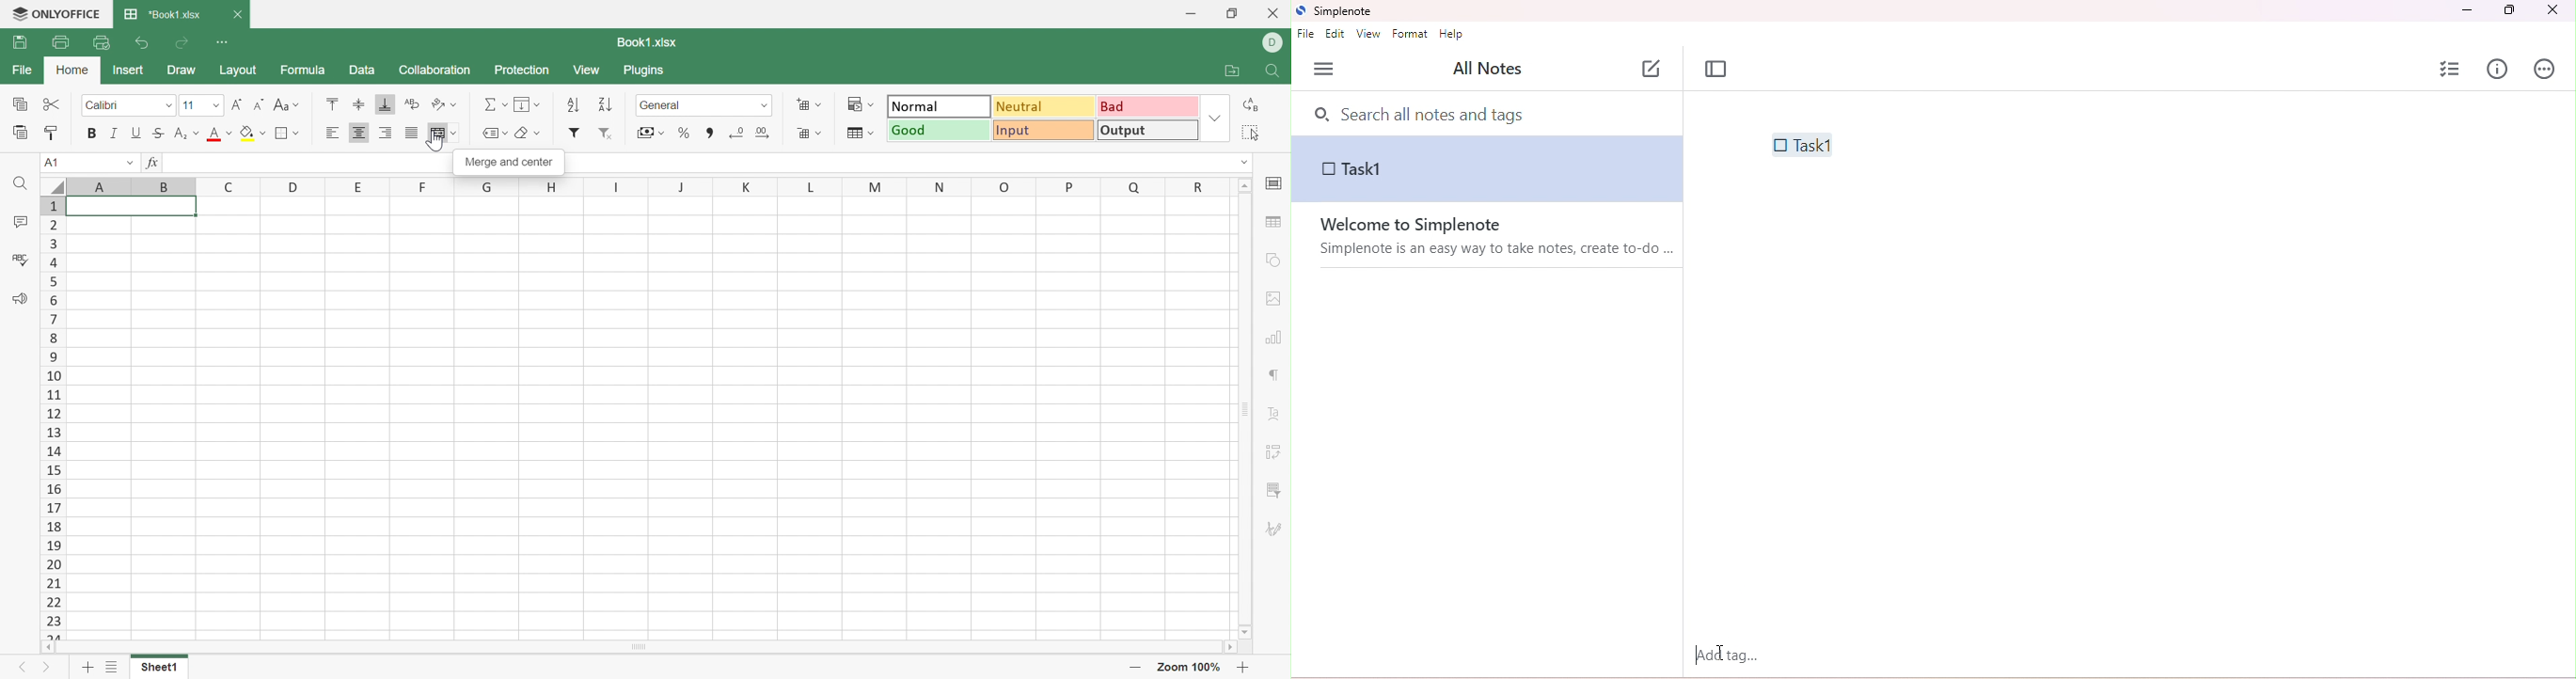 The width and height of the screenshot is (2576, 700). Describe the element at coordinates (710, 135) in the screenshot. I see `Comma style` at that location.